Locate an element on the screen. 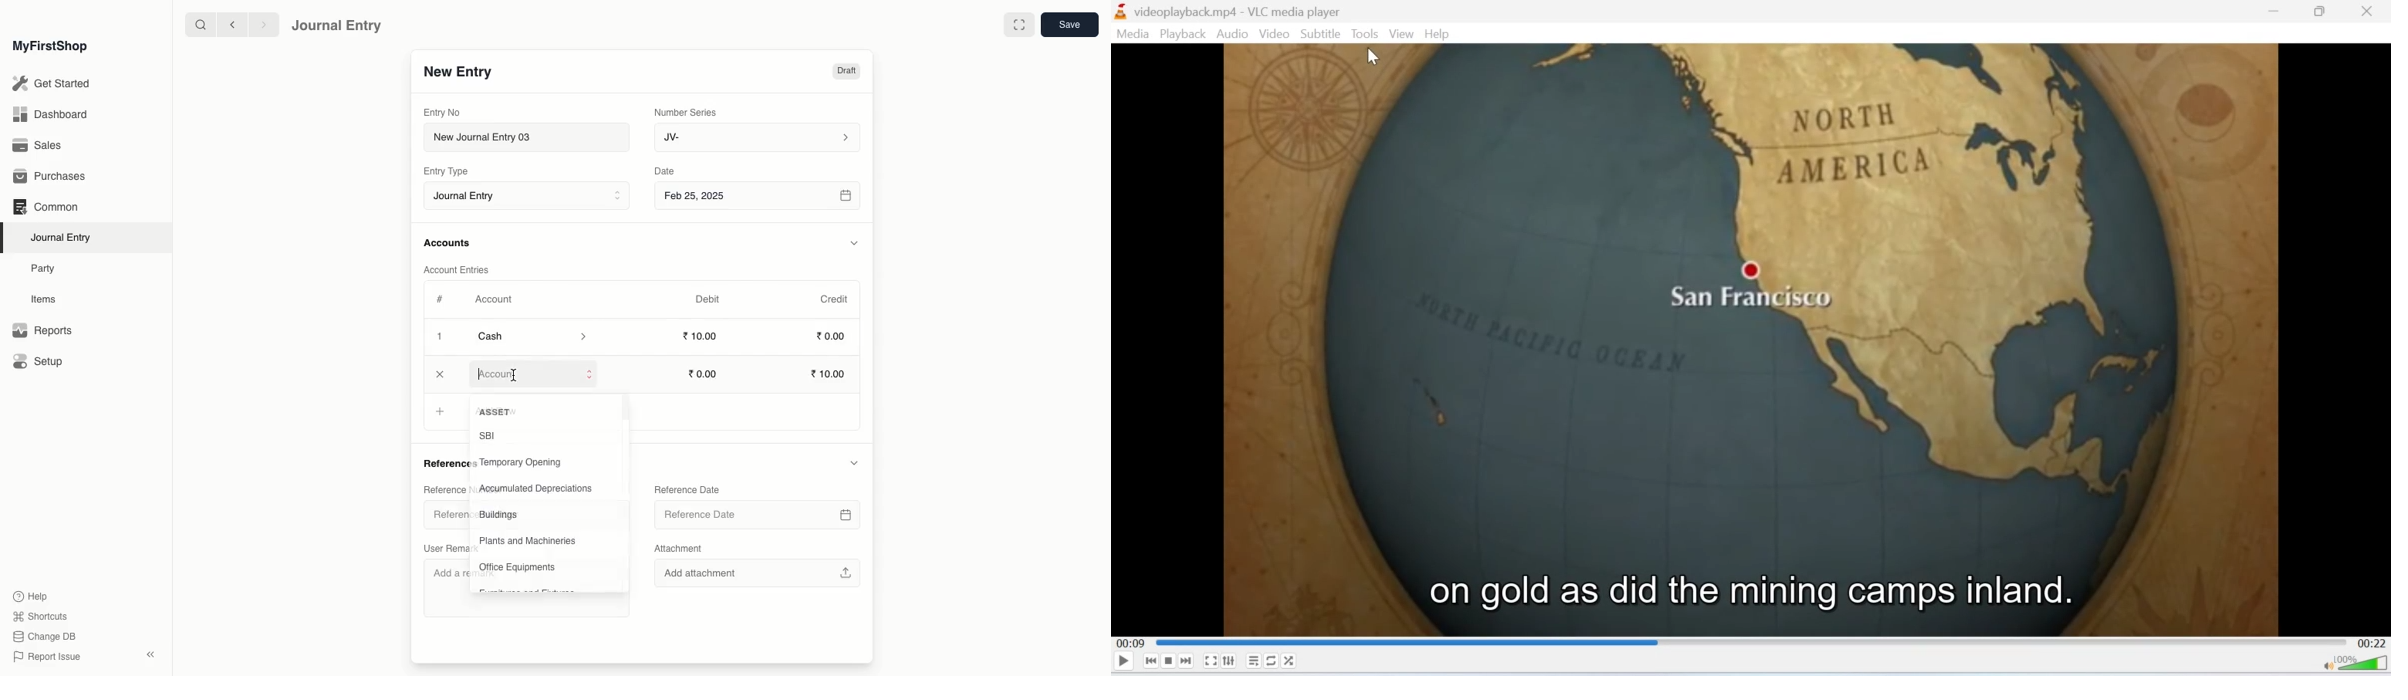 This screenshot has height=700, width=2408. Full width toggle is located at coordinates (1018, 25).